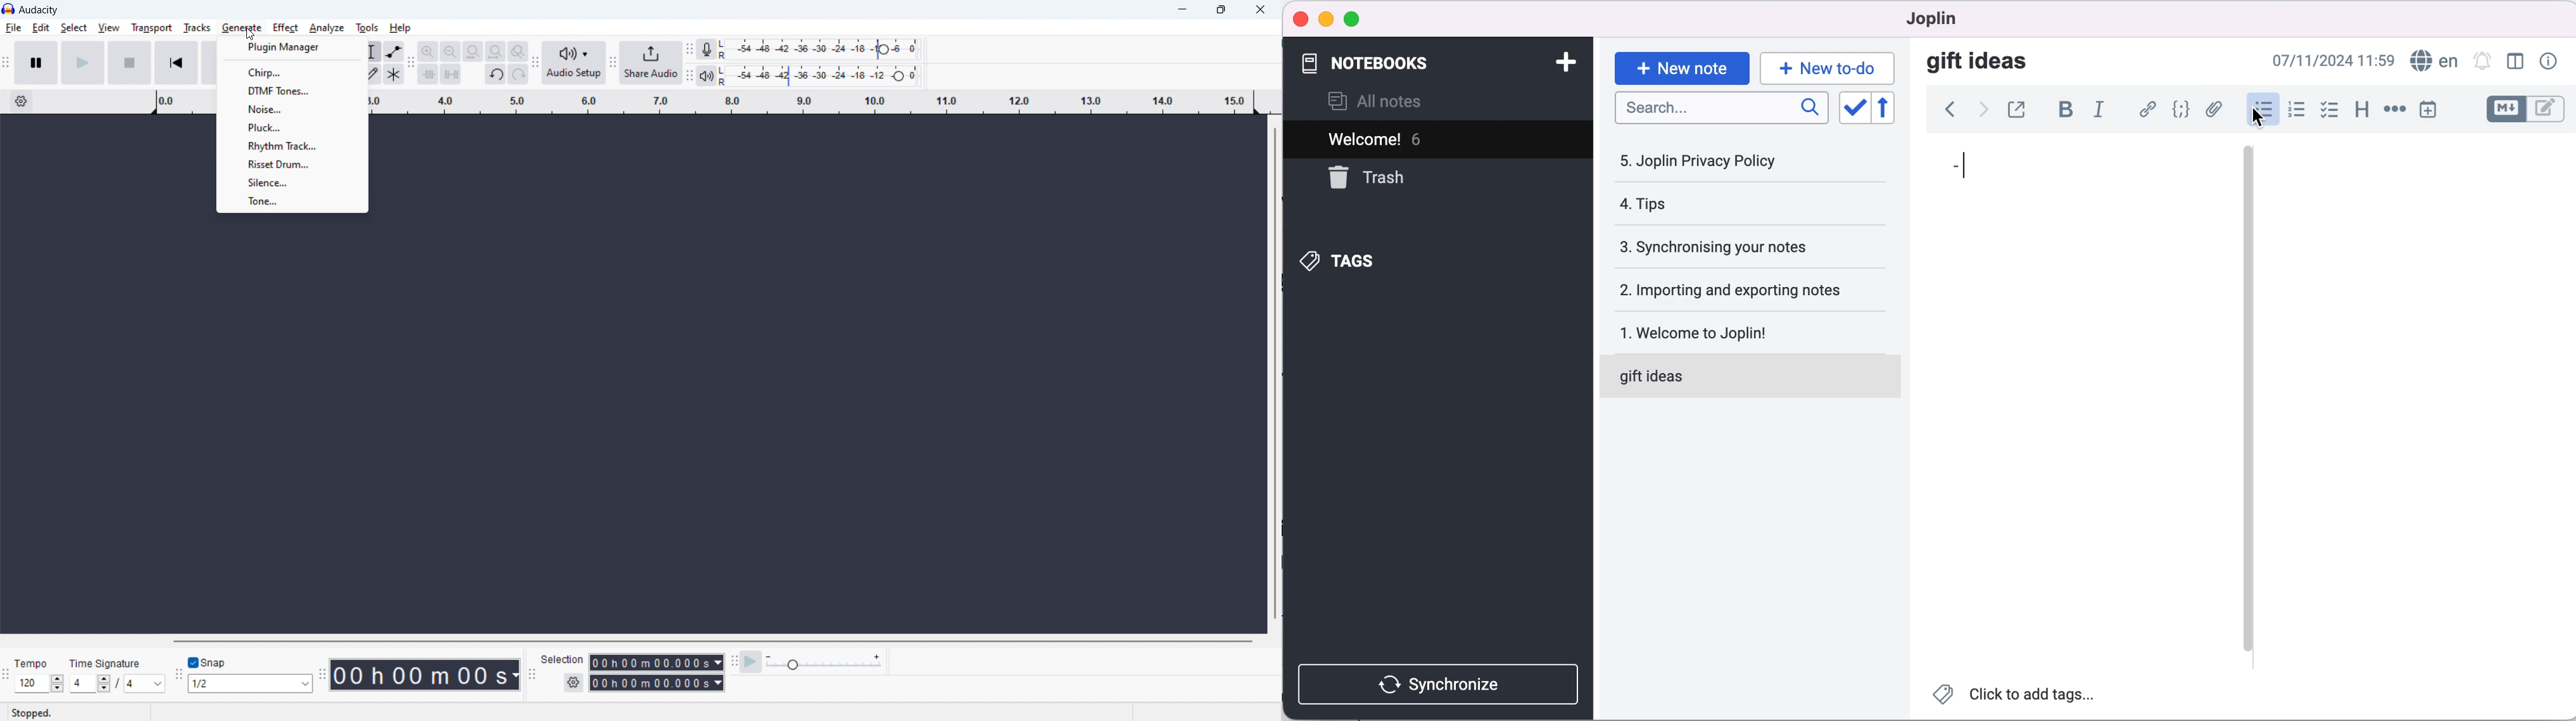  What do you see at coordinates (1737, 377) in the screenshot?
I see `gift ideas note` at bounding box center [1737, 377].